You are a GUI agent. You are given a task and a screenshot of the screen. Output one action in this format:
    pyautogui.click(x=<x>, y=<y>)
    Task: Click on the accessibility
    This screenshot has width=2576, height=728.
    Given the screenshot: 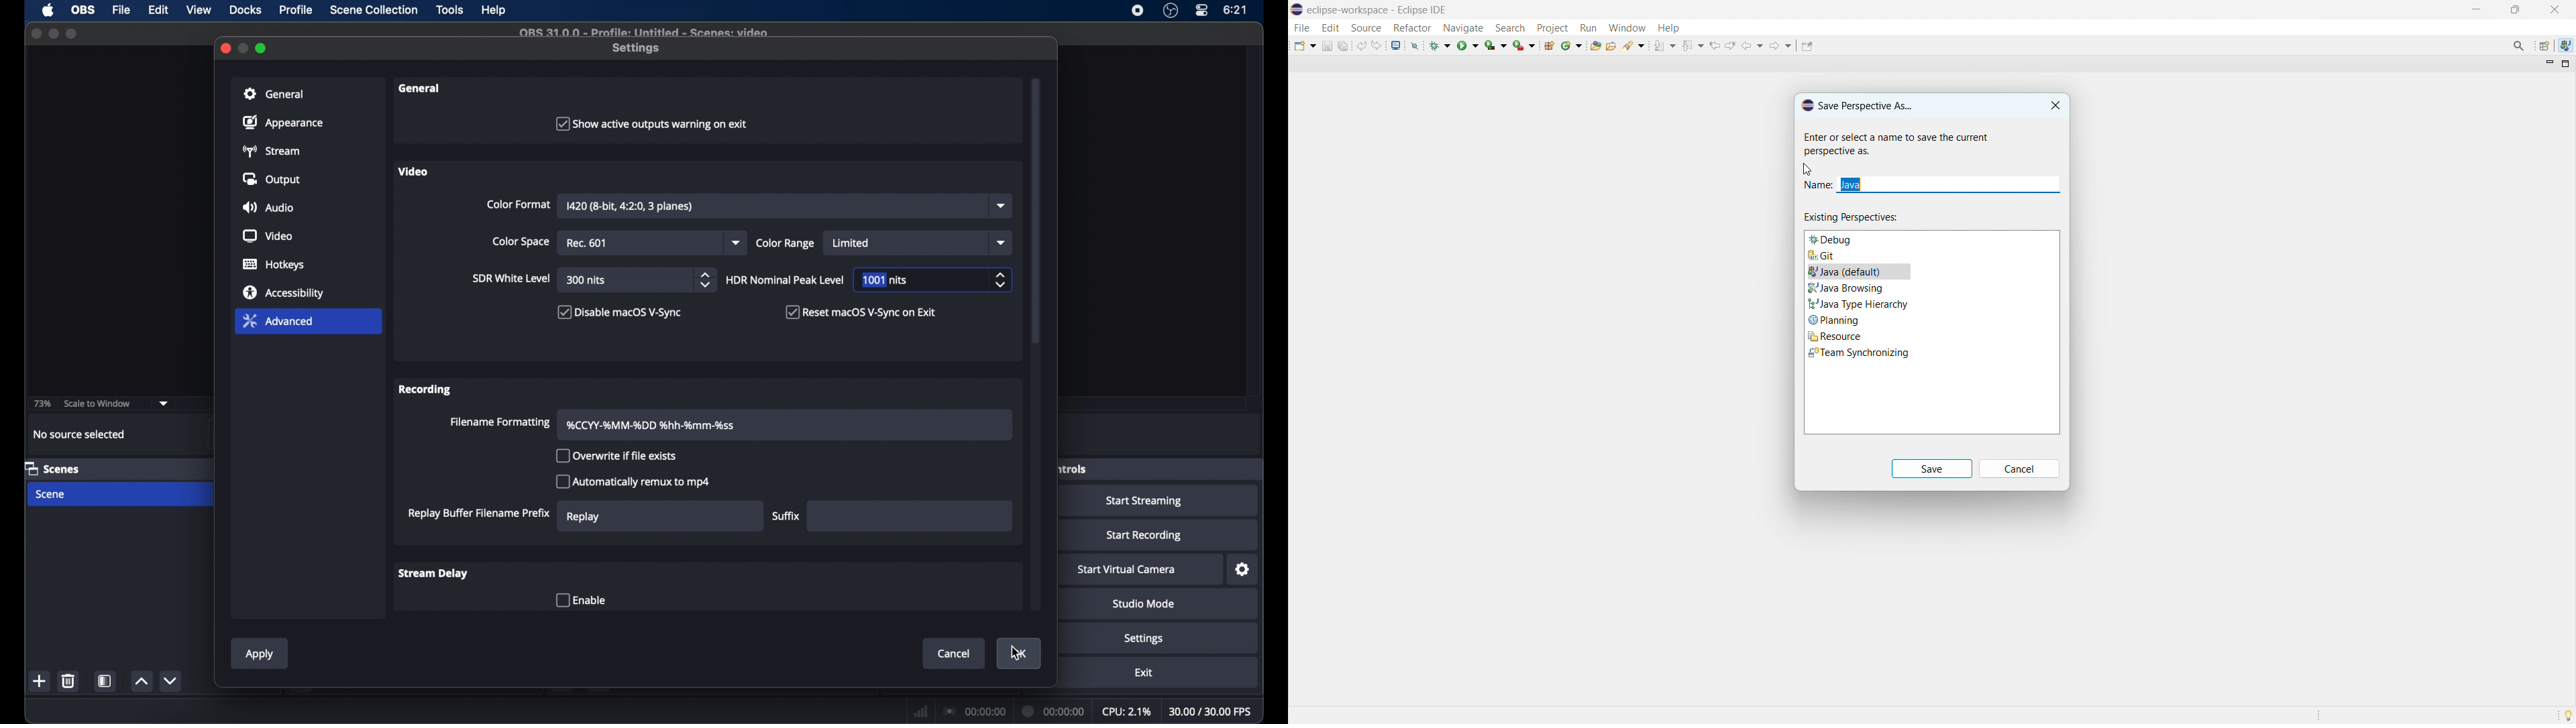 What is the action you would take?
    pyautogui.click(x=284, y=292)
    